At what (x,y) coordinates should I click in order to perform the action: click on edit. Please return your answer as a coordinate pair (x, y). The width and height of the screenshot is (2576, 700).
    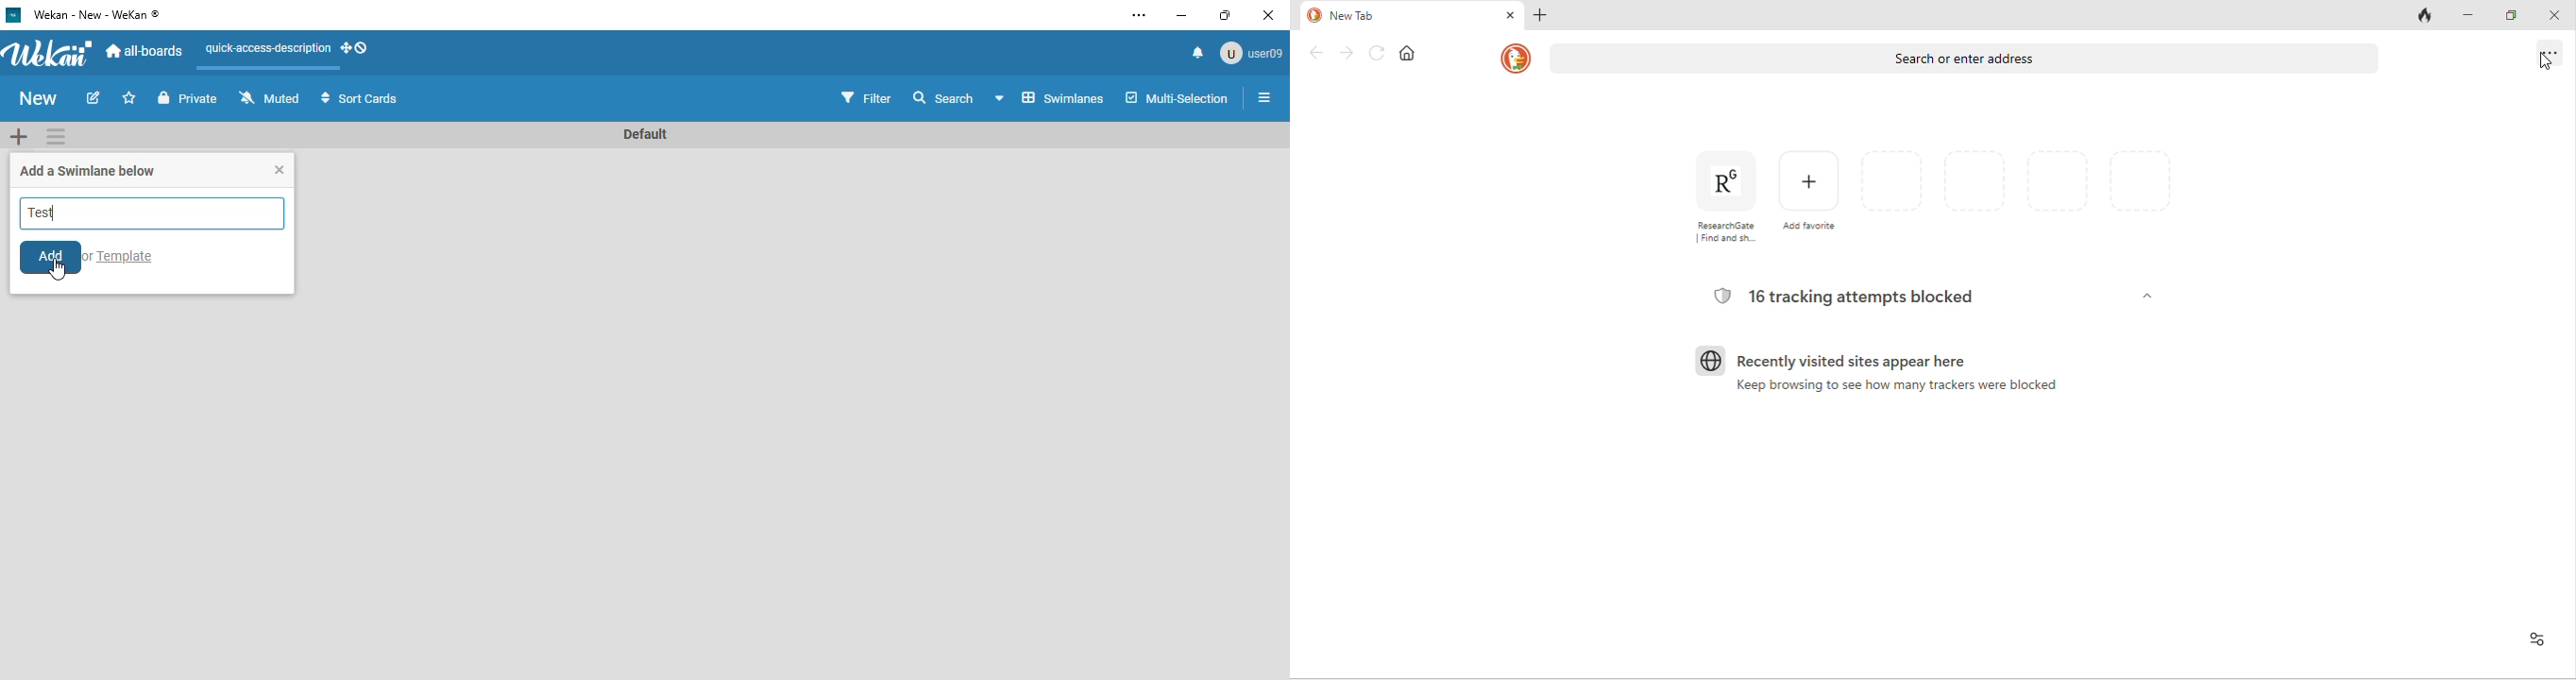
    Looking at the image, I should click on (93, 97).